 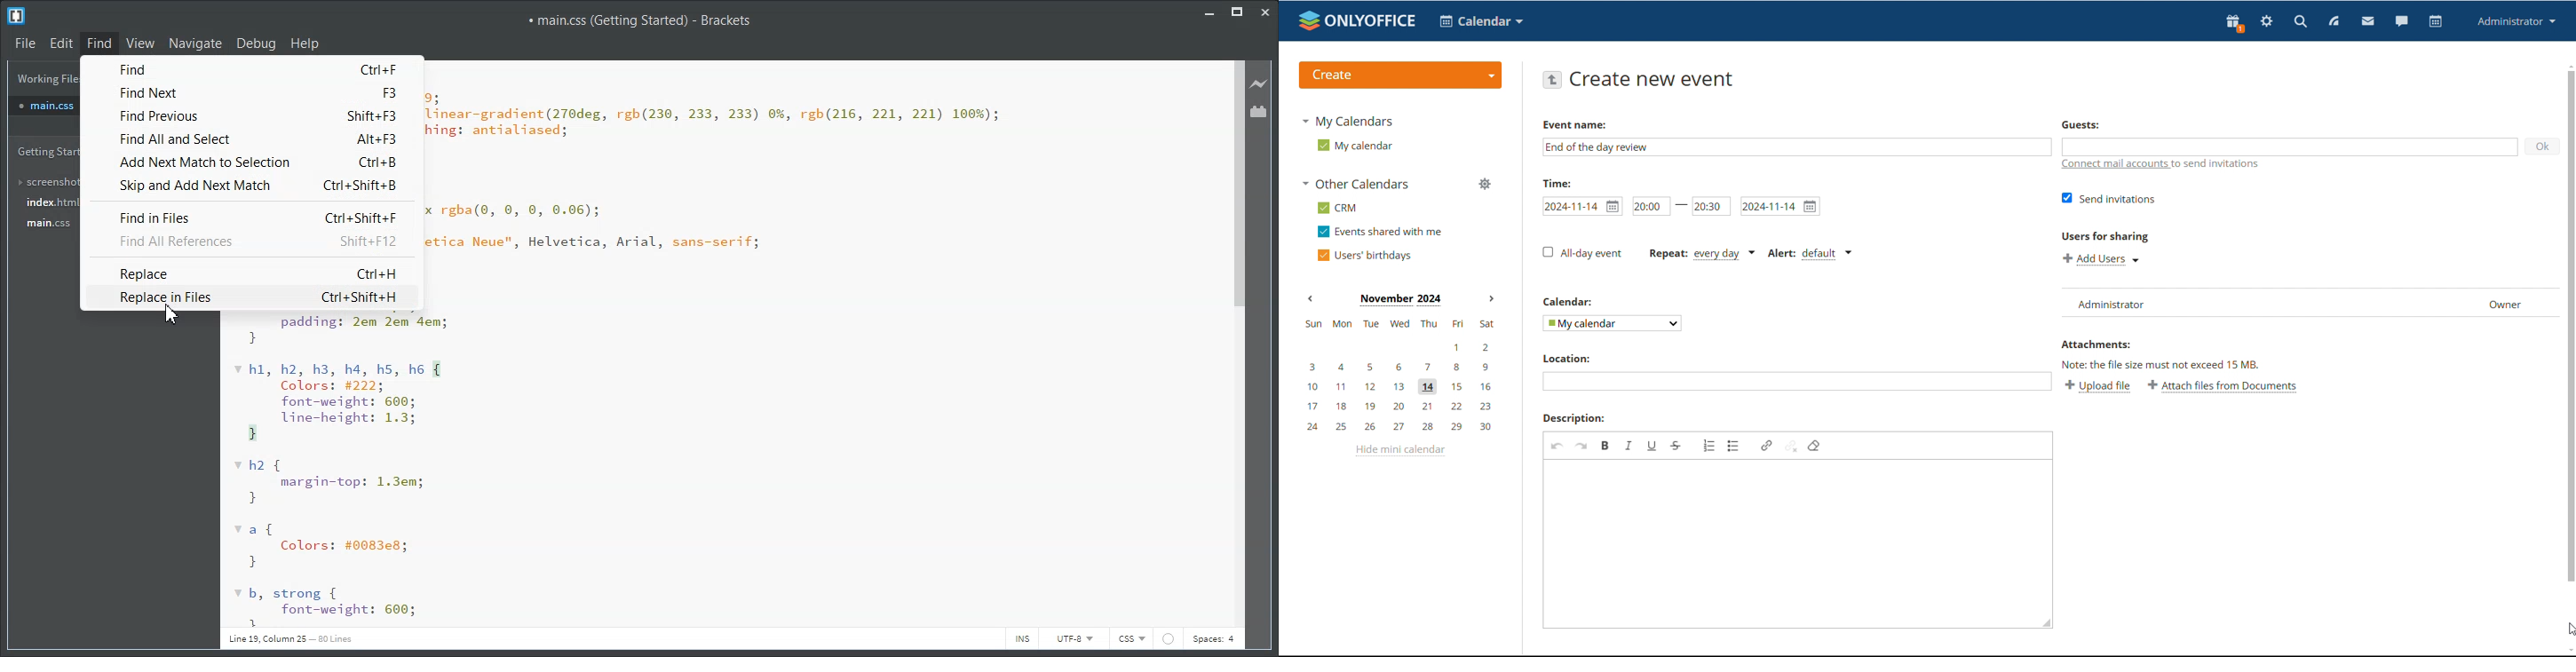 I want to click on Navigate, so click(x=195, y=43).